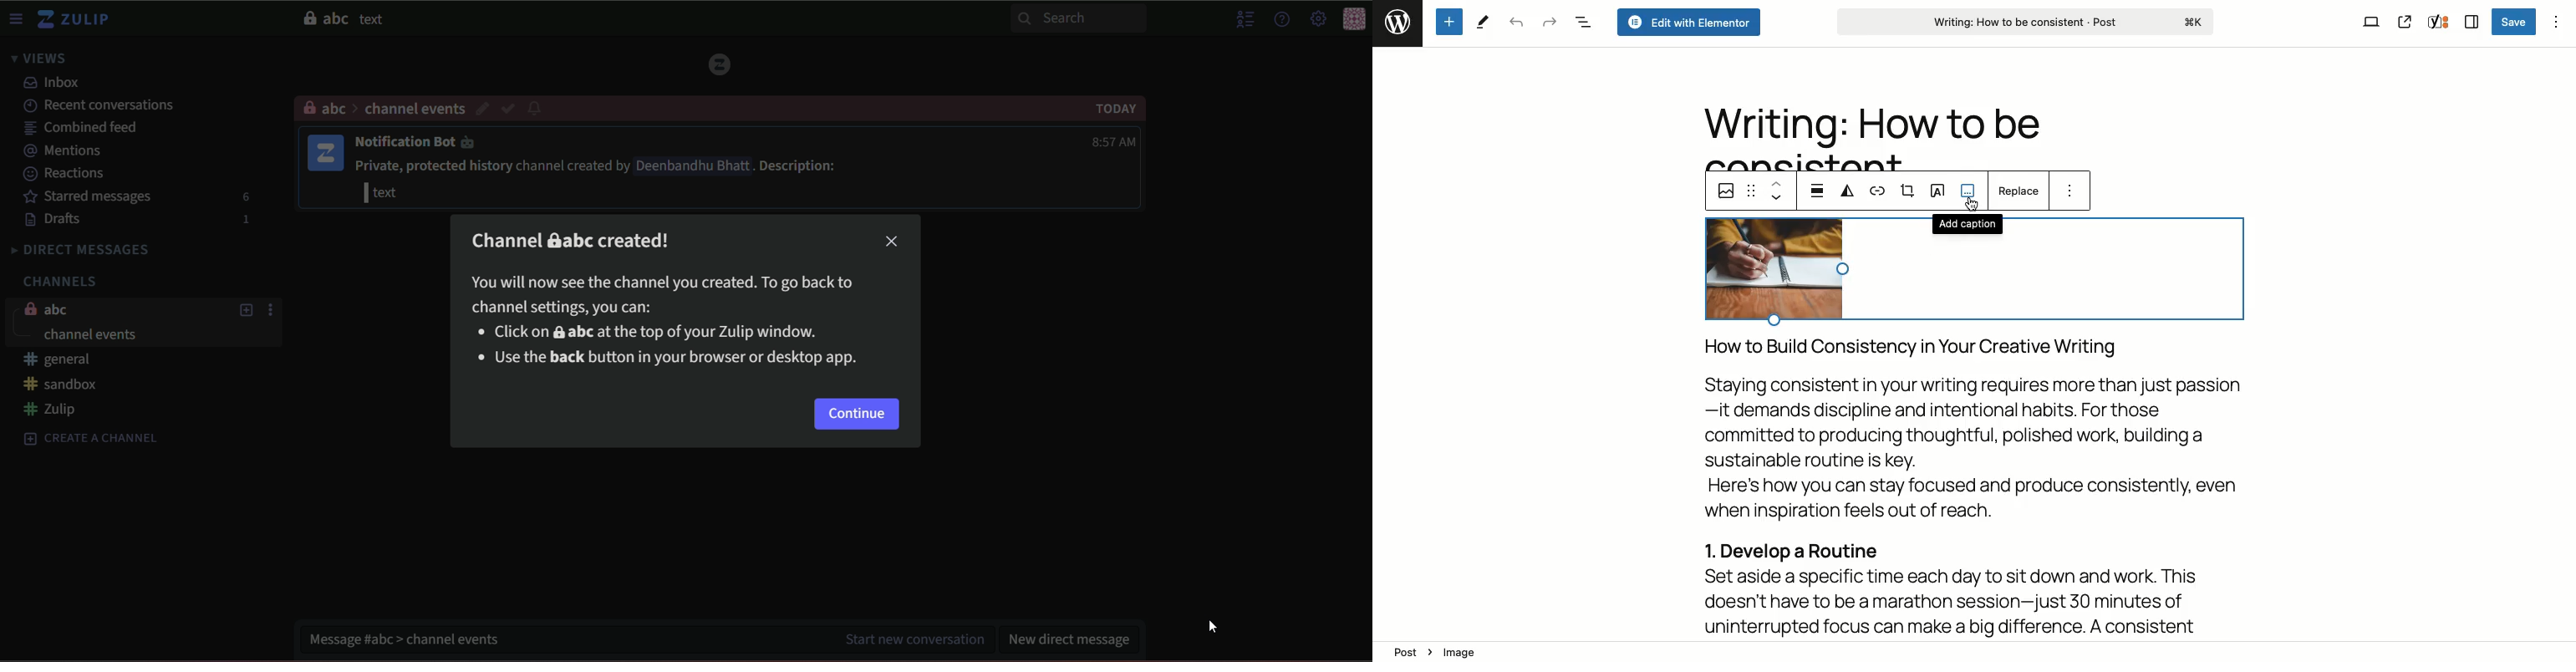  Describe the element at coordinates (2555, 20) in the screenshot. I see `Options` at that location.